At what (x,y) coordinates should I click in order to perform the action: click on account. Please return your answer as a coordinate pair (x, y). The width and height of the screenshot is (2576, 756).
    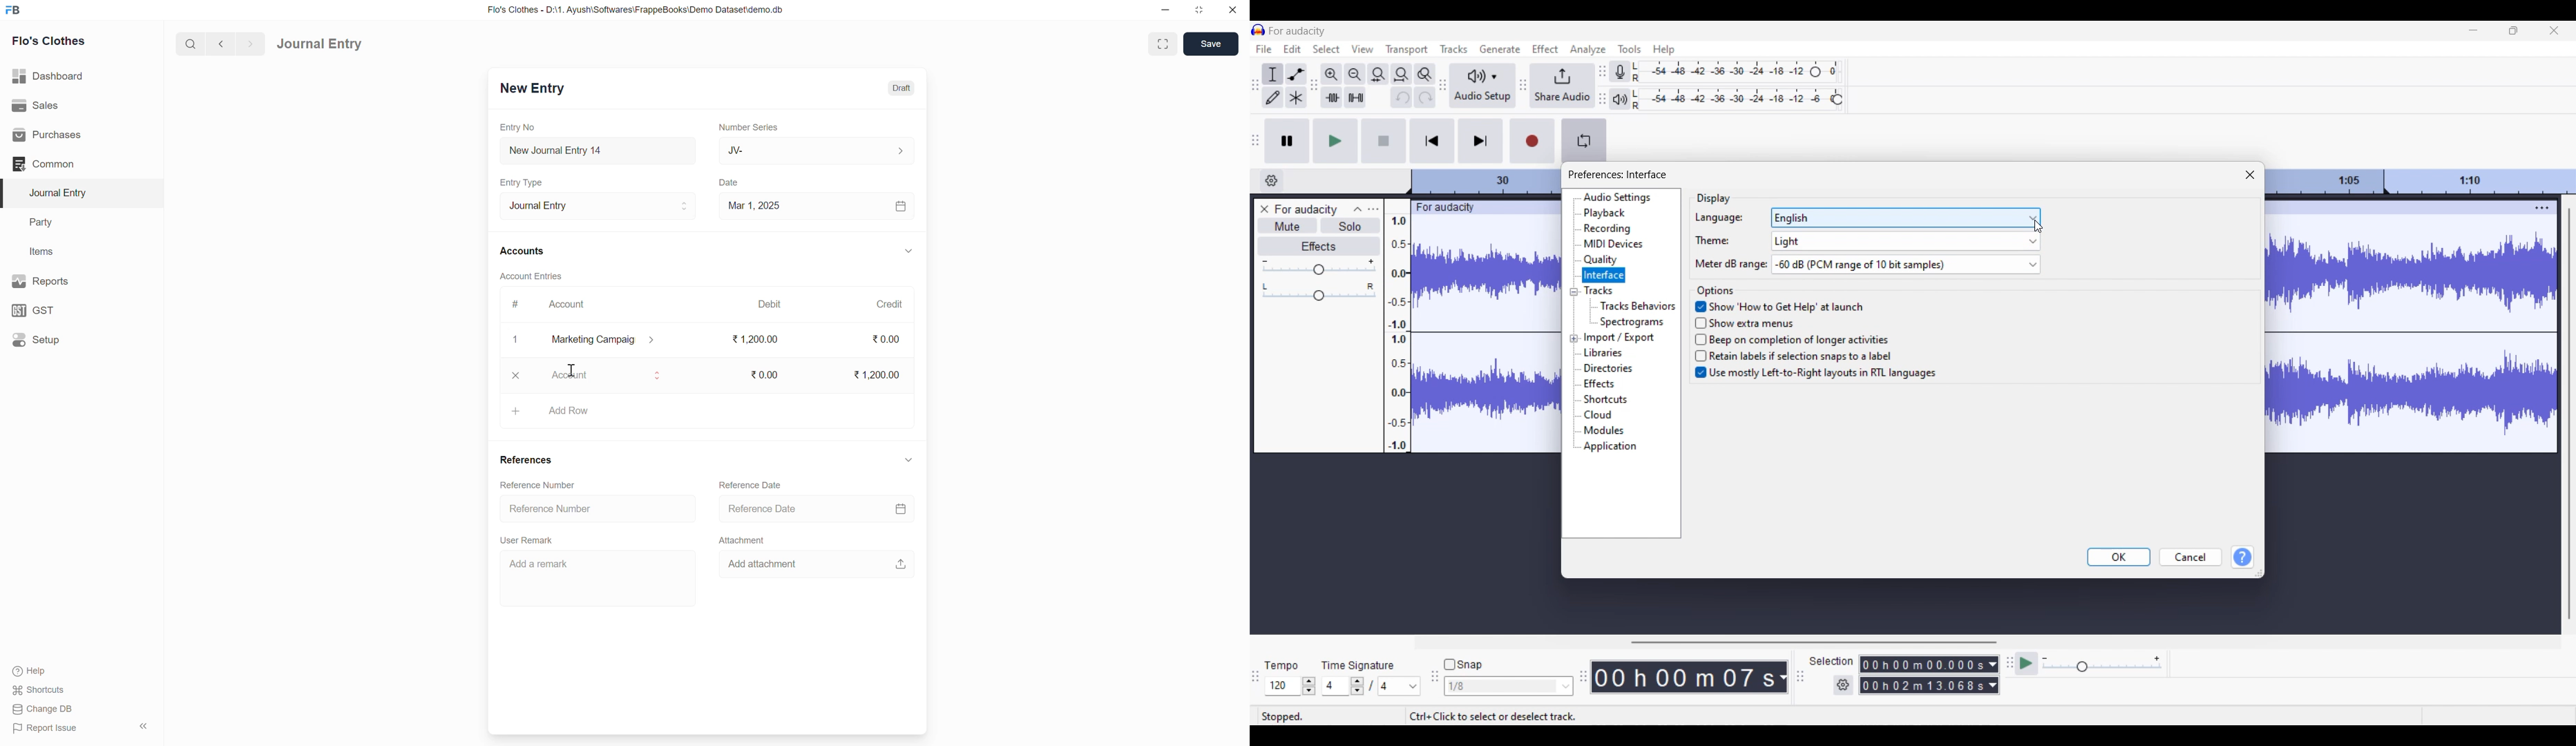
    Looking at the image, I should click on (571, 375).